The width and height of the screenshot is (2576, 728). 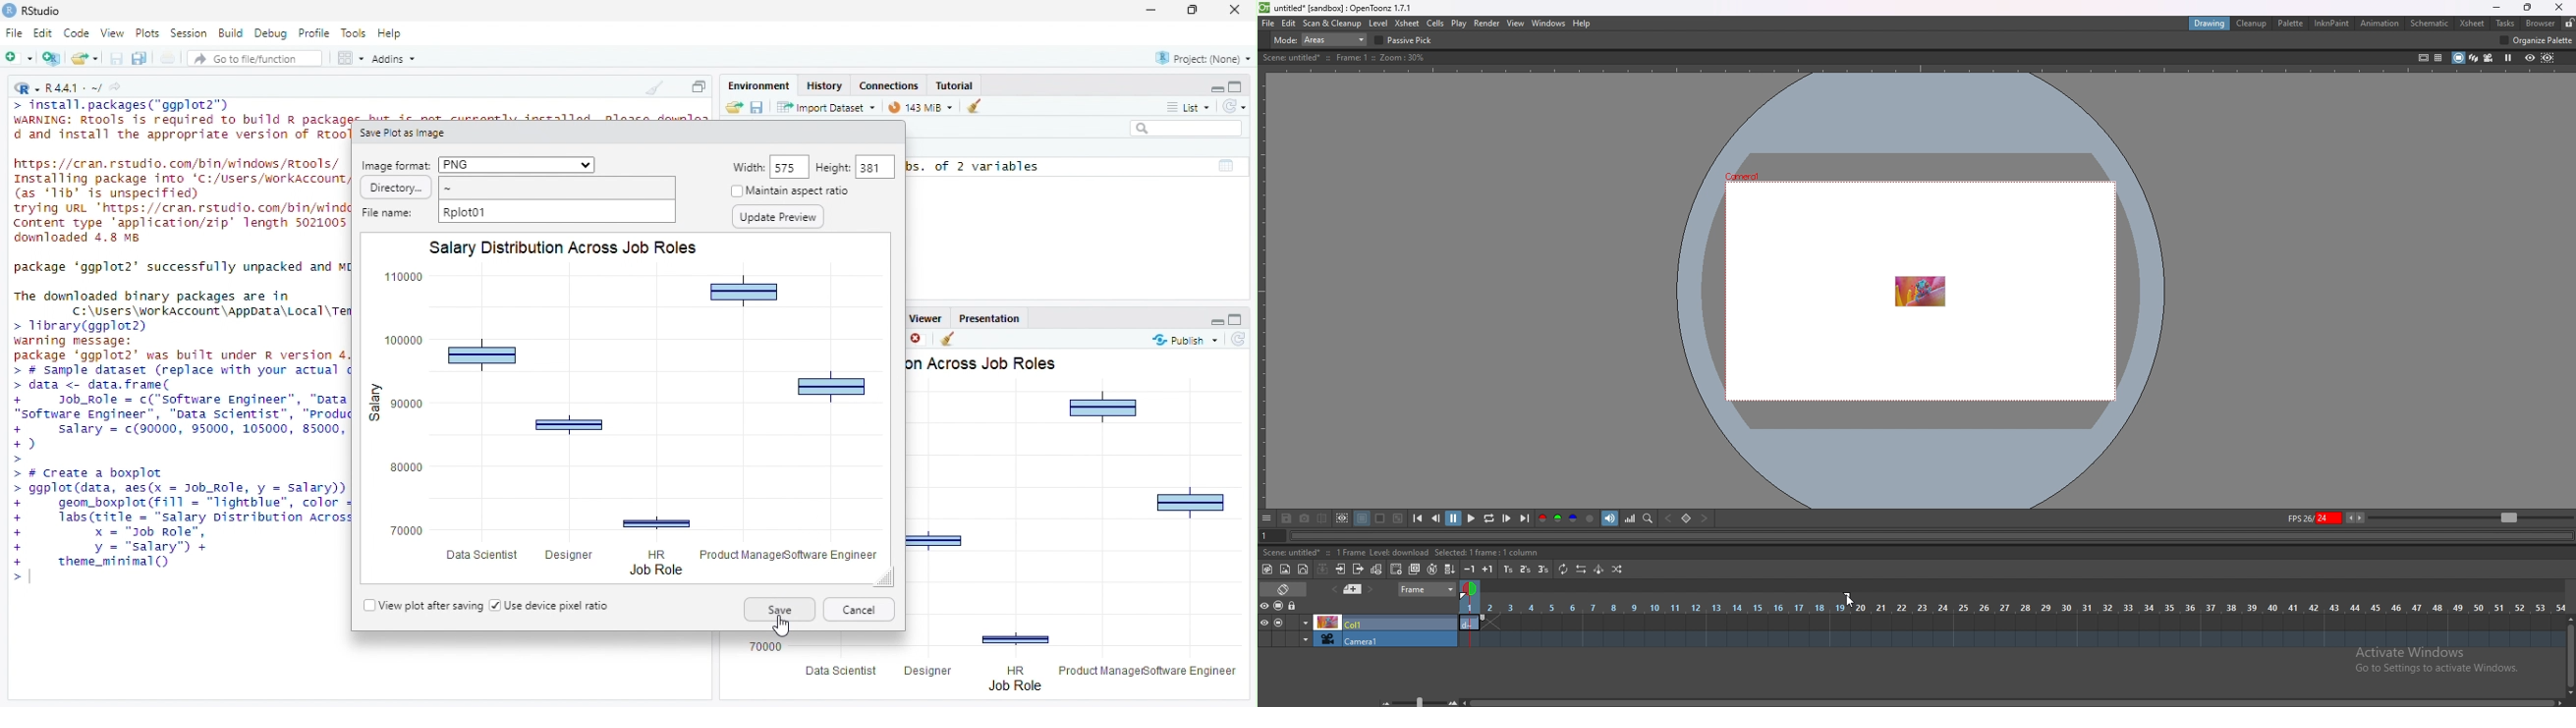 I want to click on zoom, so click(x=1414, y=700).